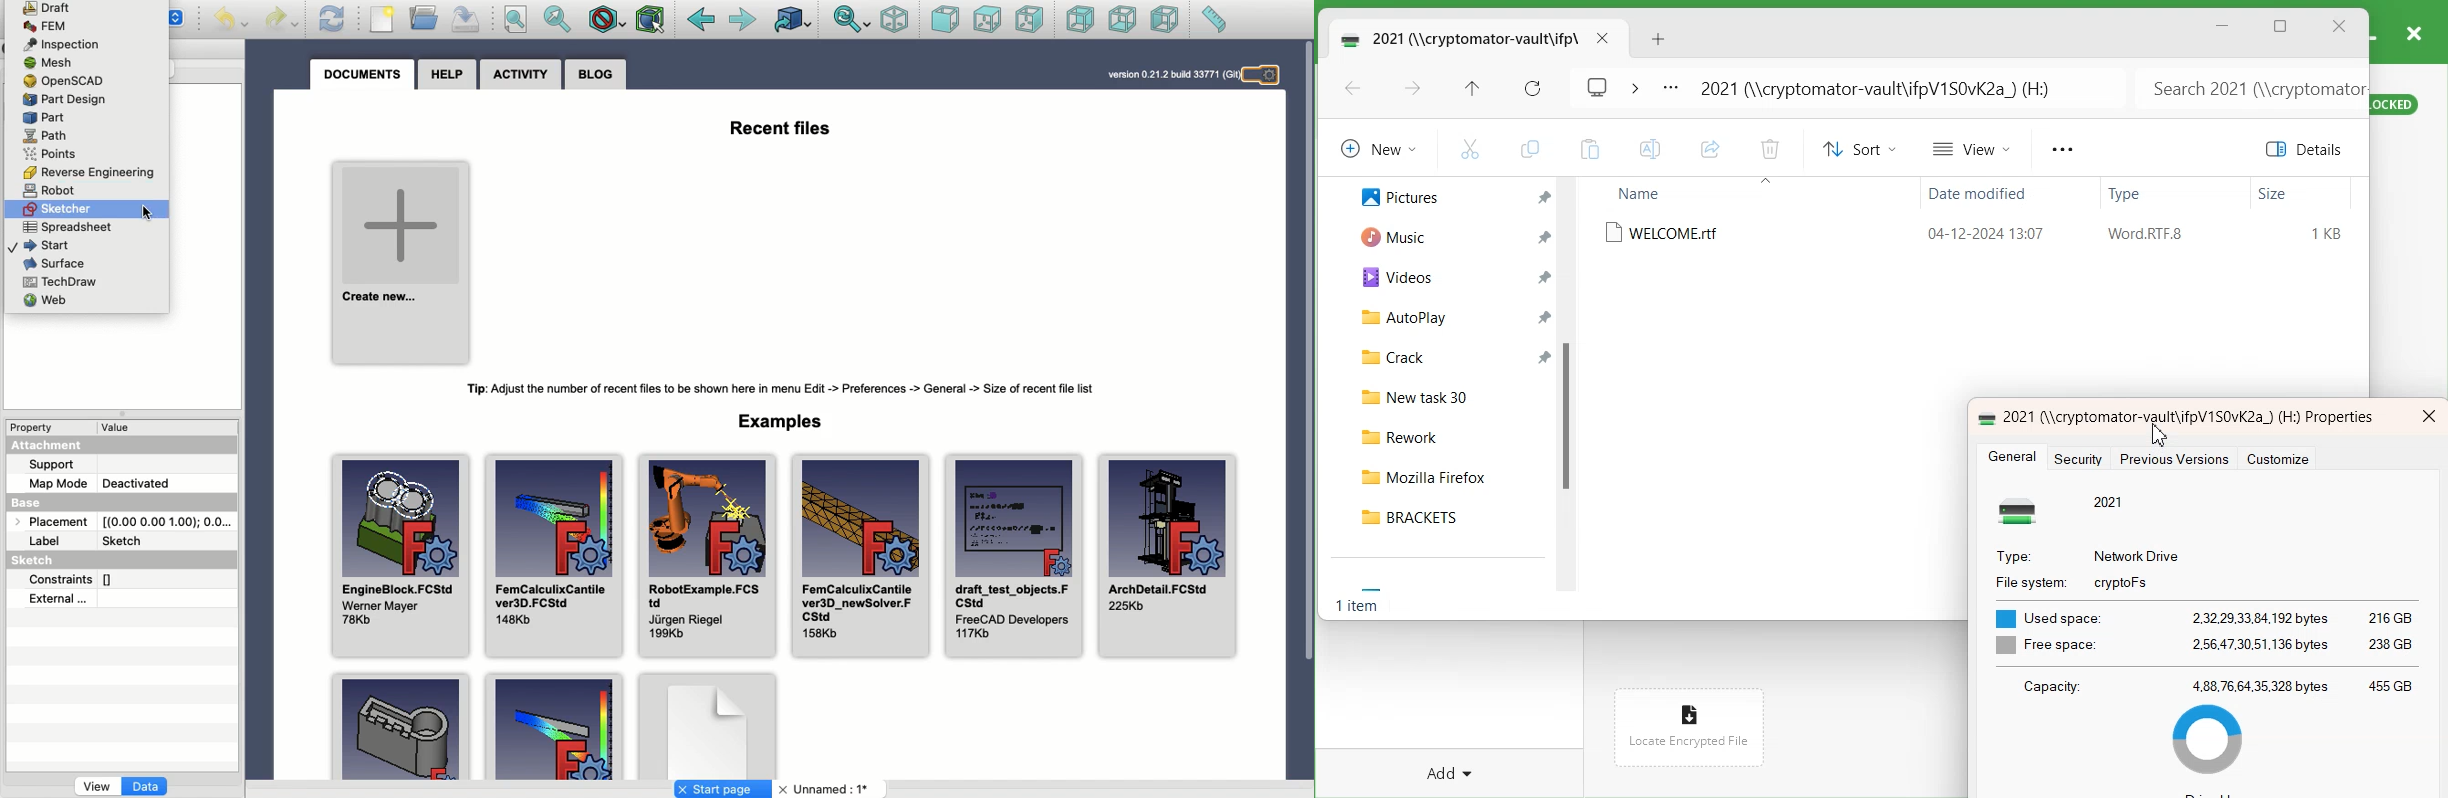 This screenshot has height=812, width=2464. What do you see at coordinates (520, 75) in the screenshot?
I see `Activity ` at bounding box center [520, 75].